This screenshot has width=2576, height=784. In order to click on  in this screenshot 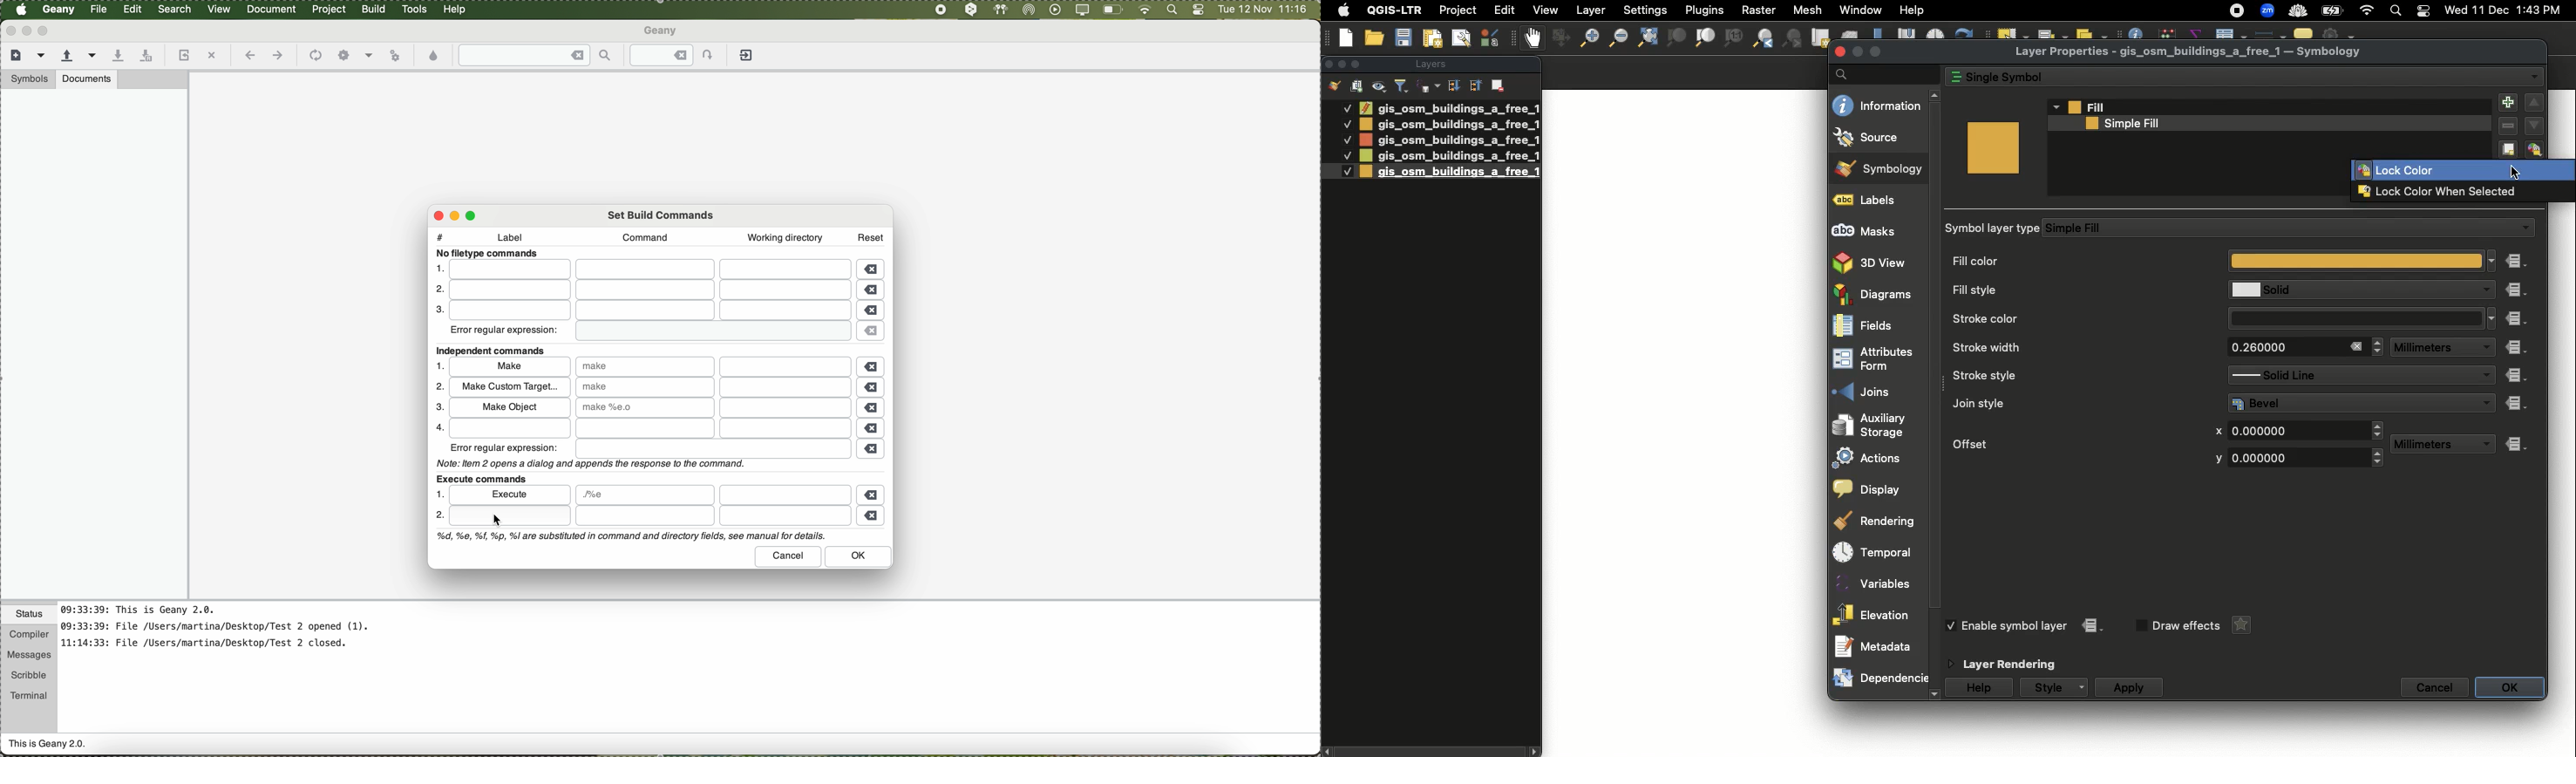, I will do `click(2267, 10)`.